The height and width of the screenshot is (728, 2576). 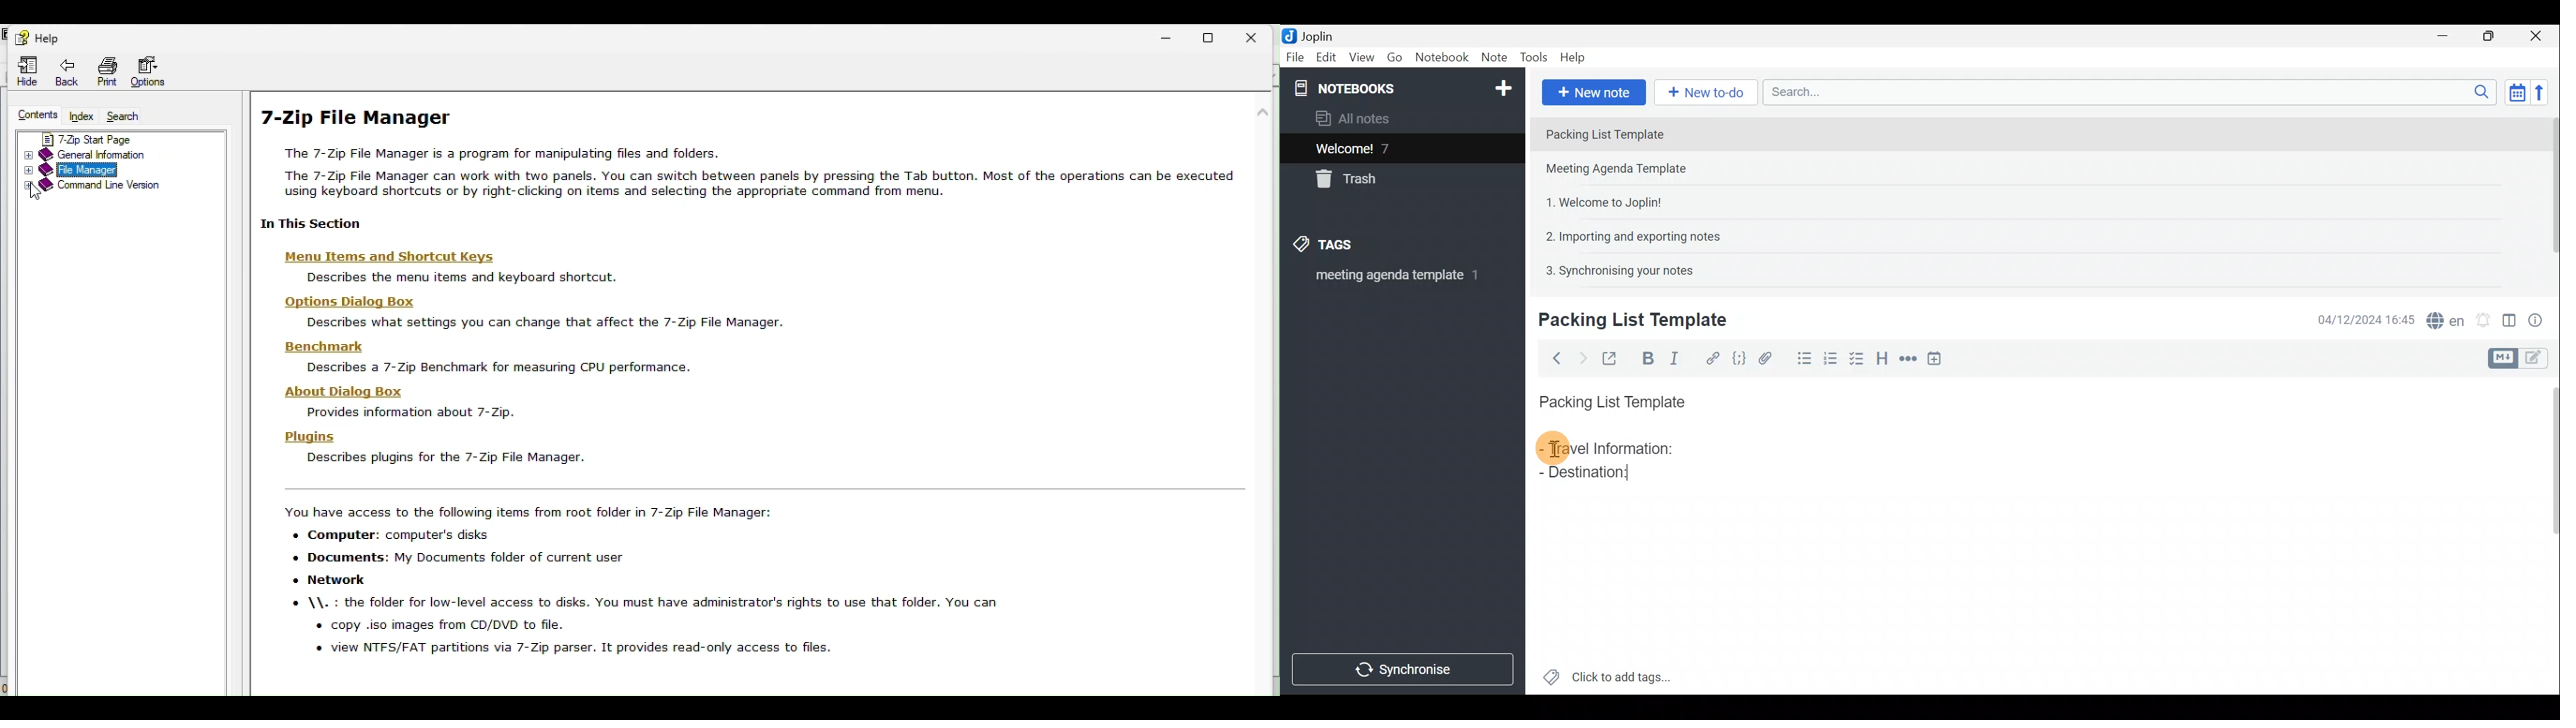 What do you see at coordinates (1363, 57) in the screenshot?
I see `View` at bounding box center [1363, 57].